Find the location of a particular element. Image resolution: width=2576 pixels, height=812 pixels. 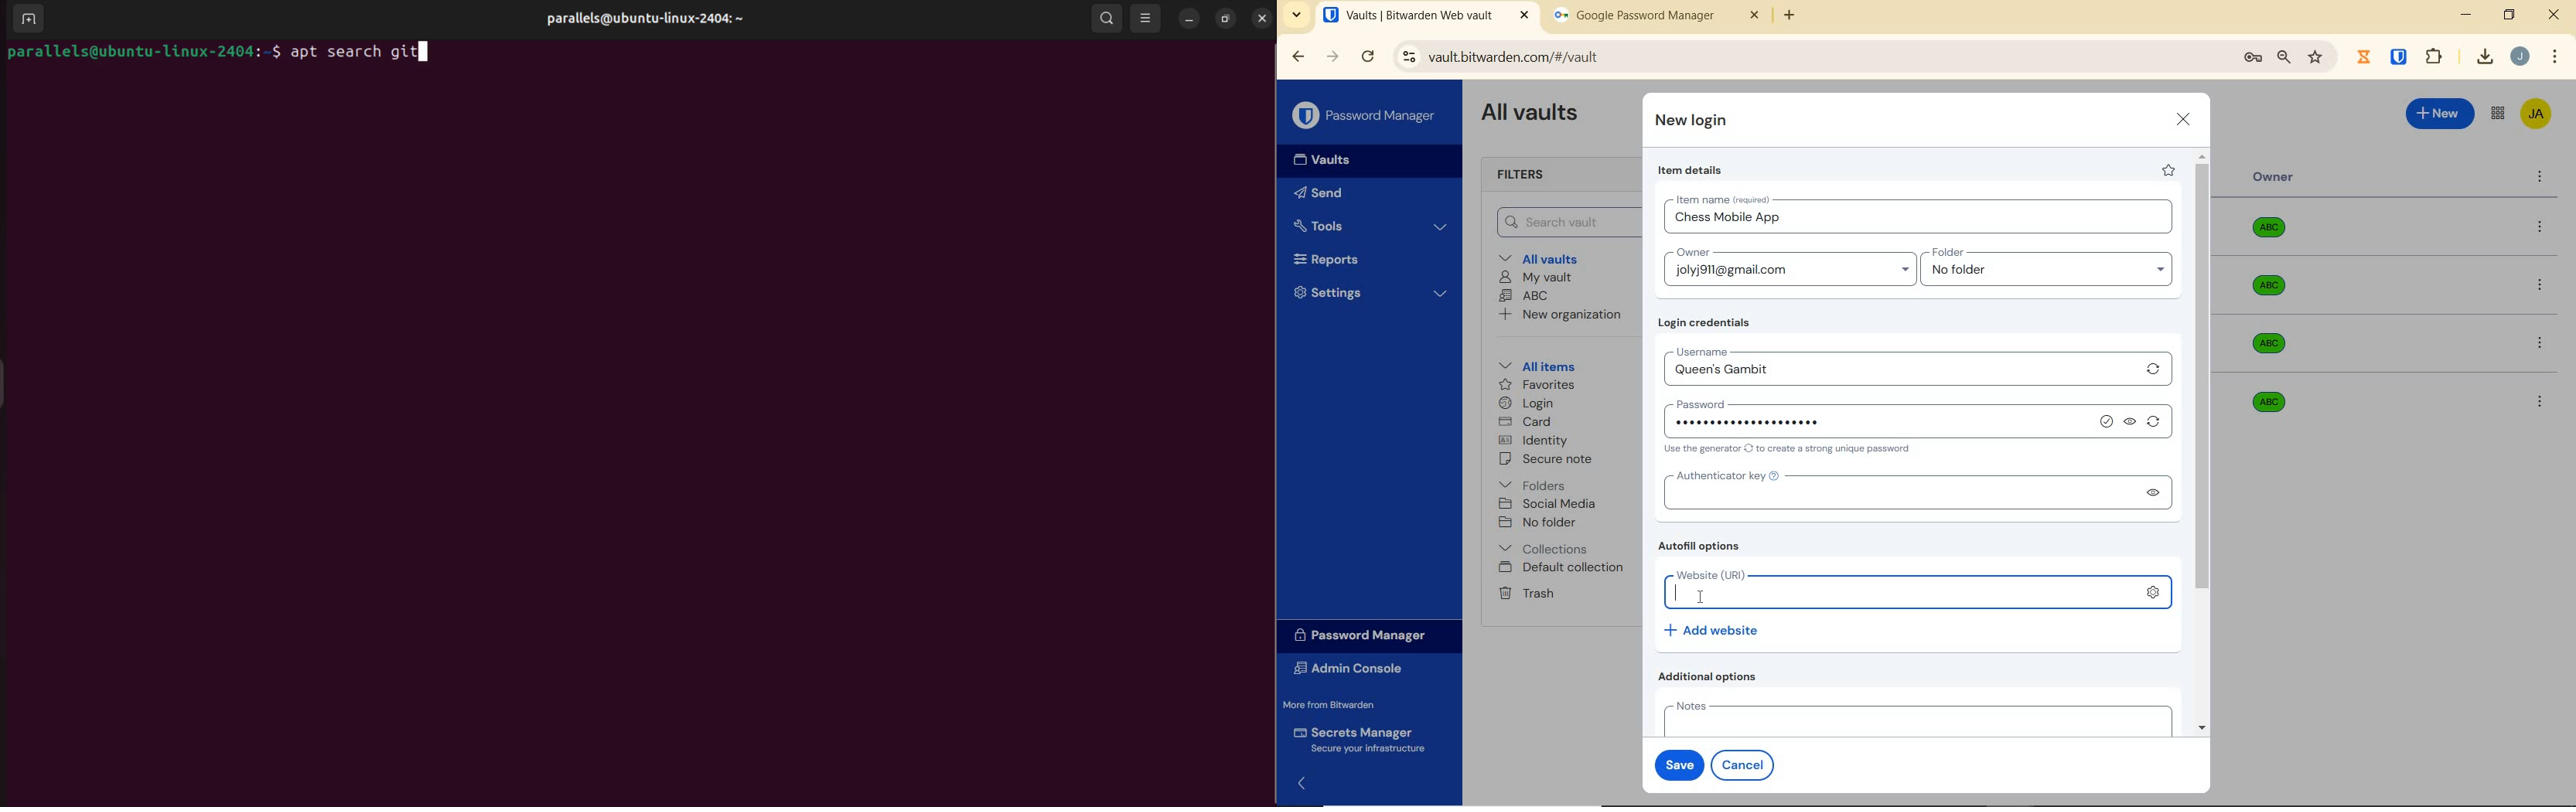

save is located at coordinates (1676, 763).